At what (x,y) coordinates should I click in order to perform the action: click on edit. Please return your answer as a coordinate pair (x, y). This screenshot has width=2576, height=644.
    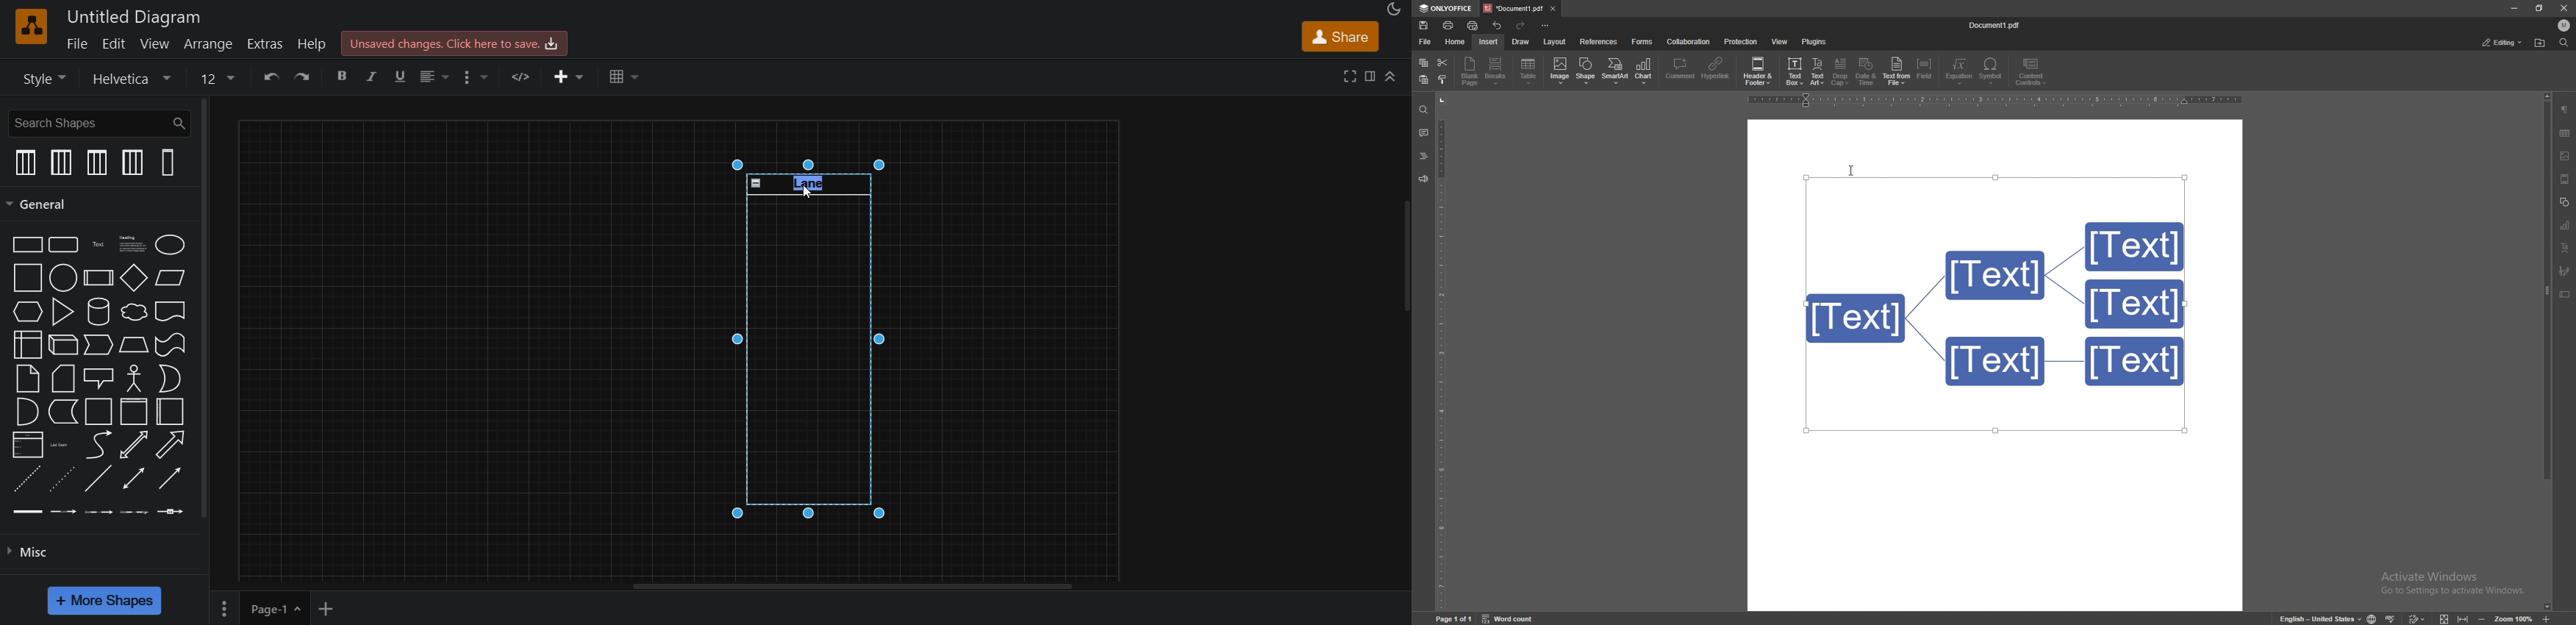
    Looking at the image, I should click on (118, 44).